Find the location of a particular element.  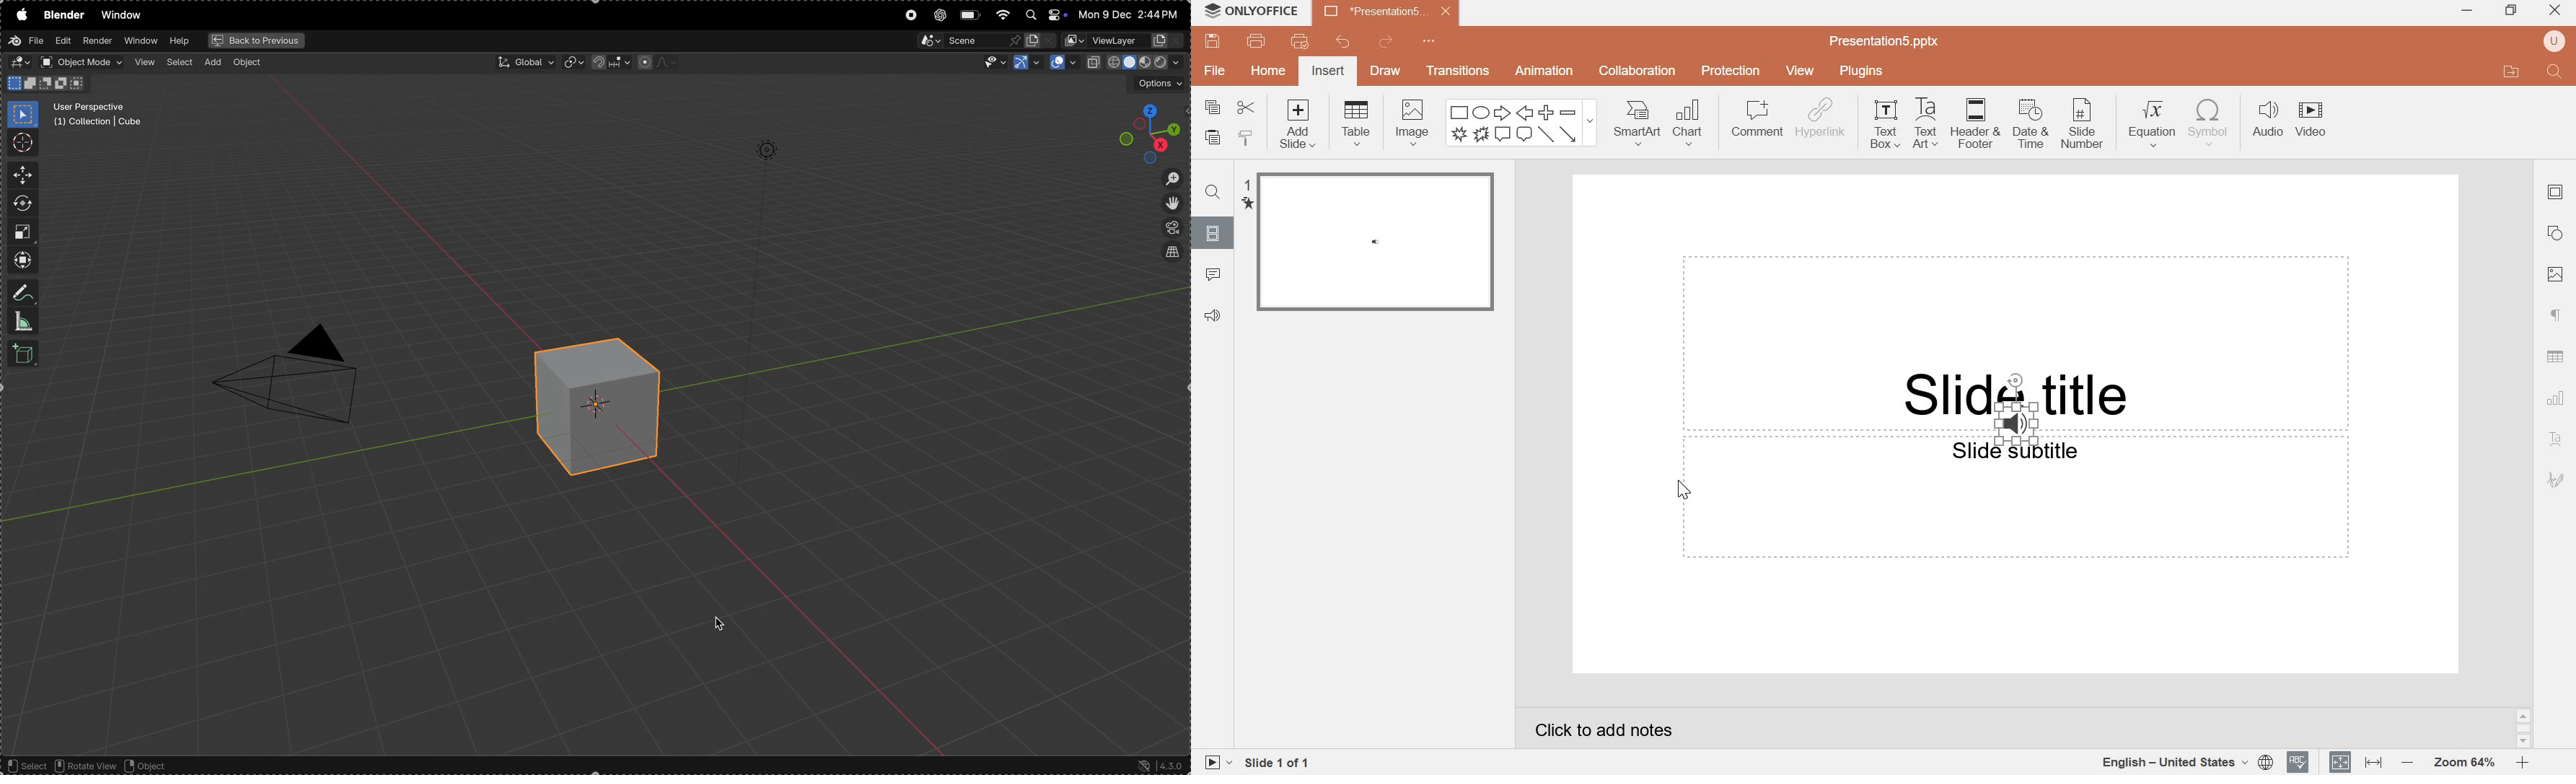

options is located at coordinates (1156, 83).